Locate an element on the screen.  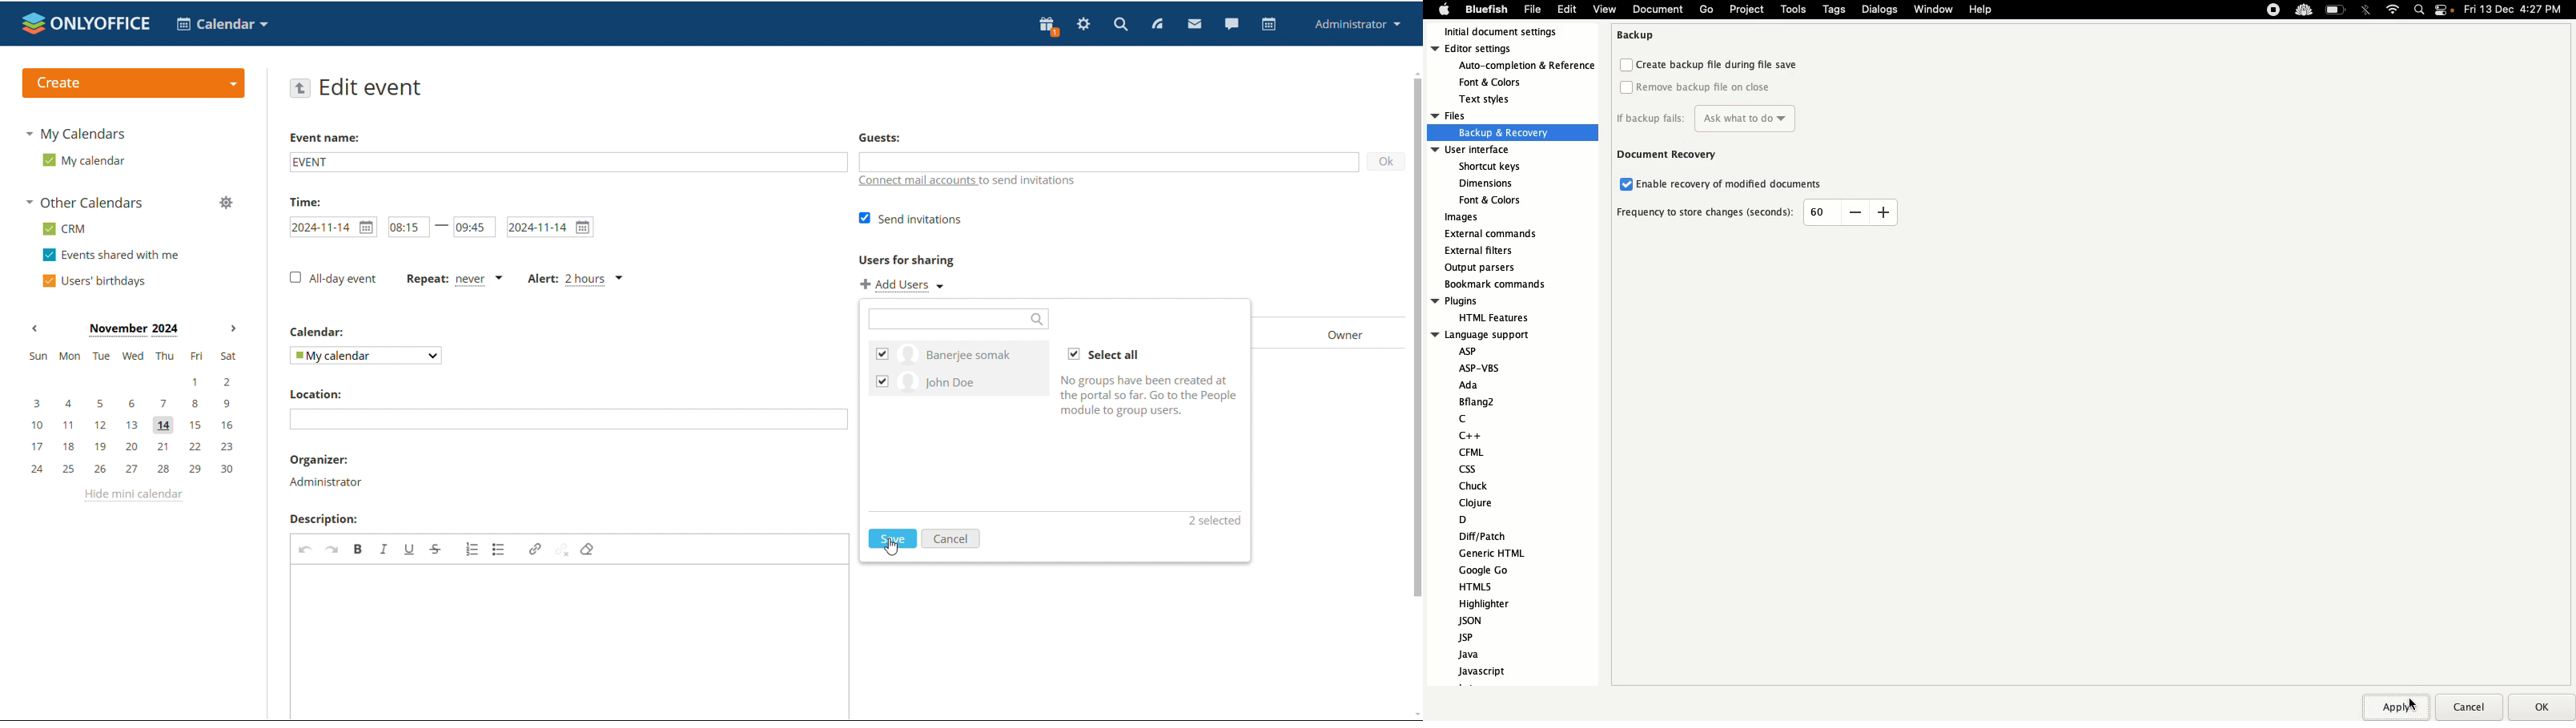
Output parsers is located at coordinates (1481, 269).